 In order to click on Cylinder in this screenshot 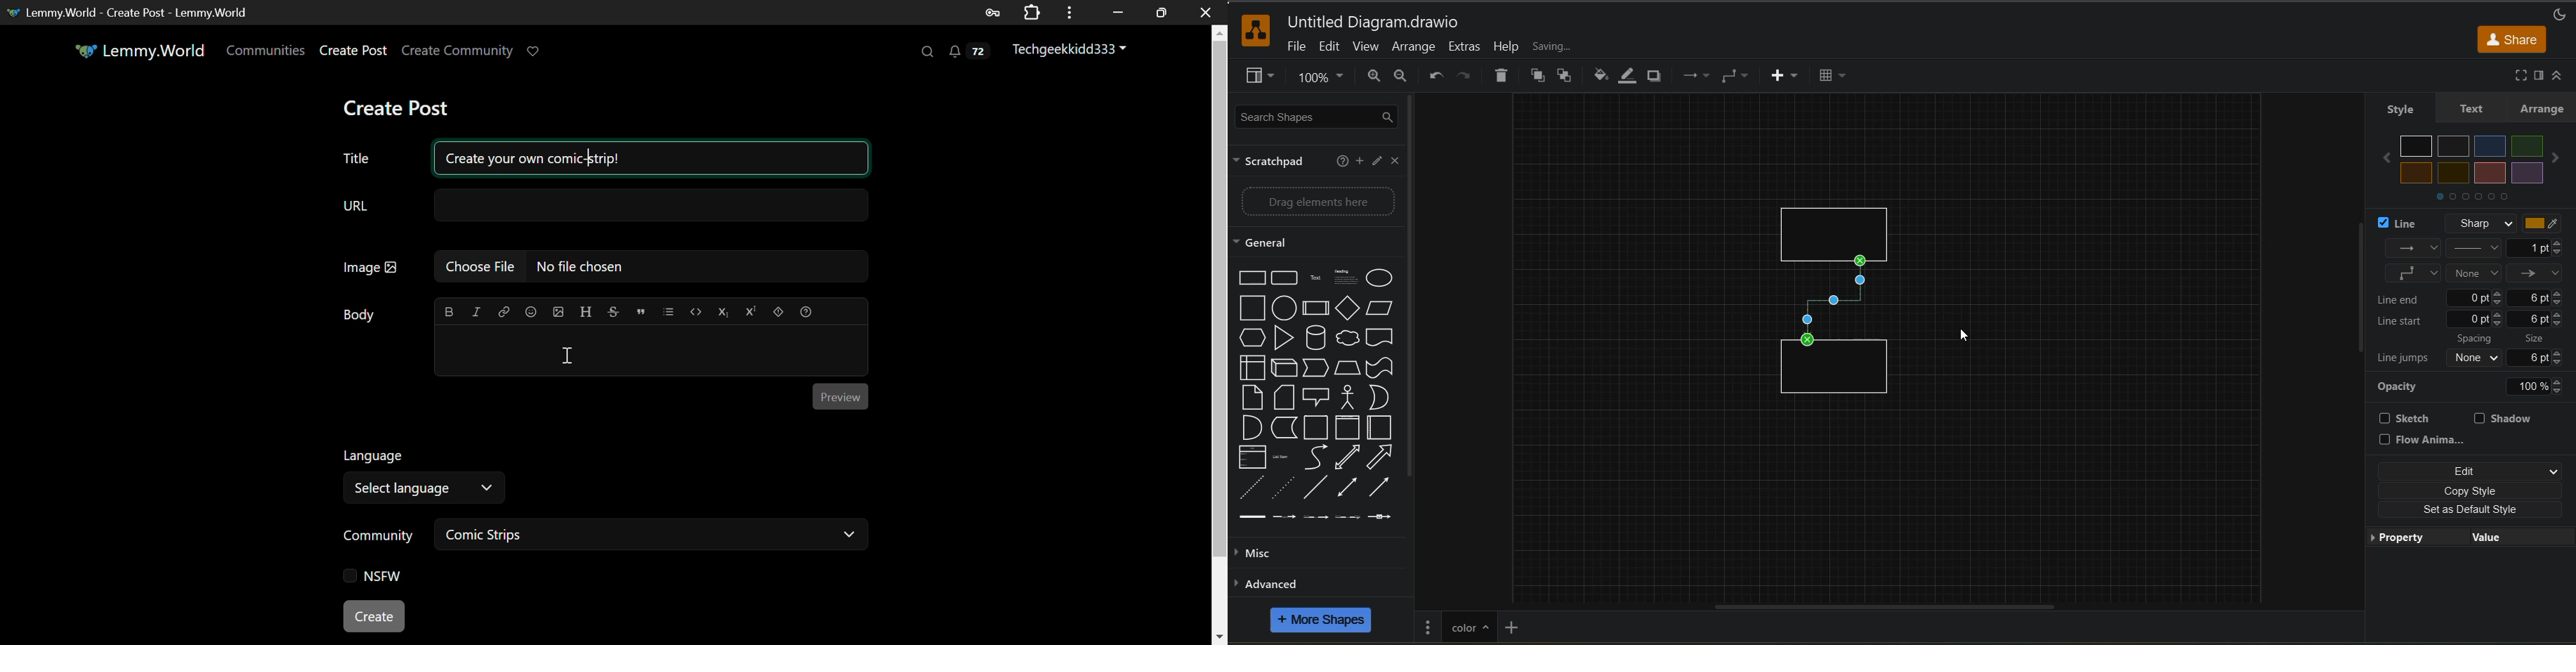, I will do `click(1316, 338)`.